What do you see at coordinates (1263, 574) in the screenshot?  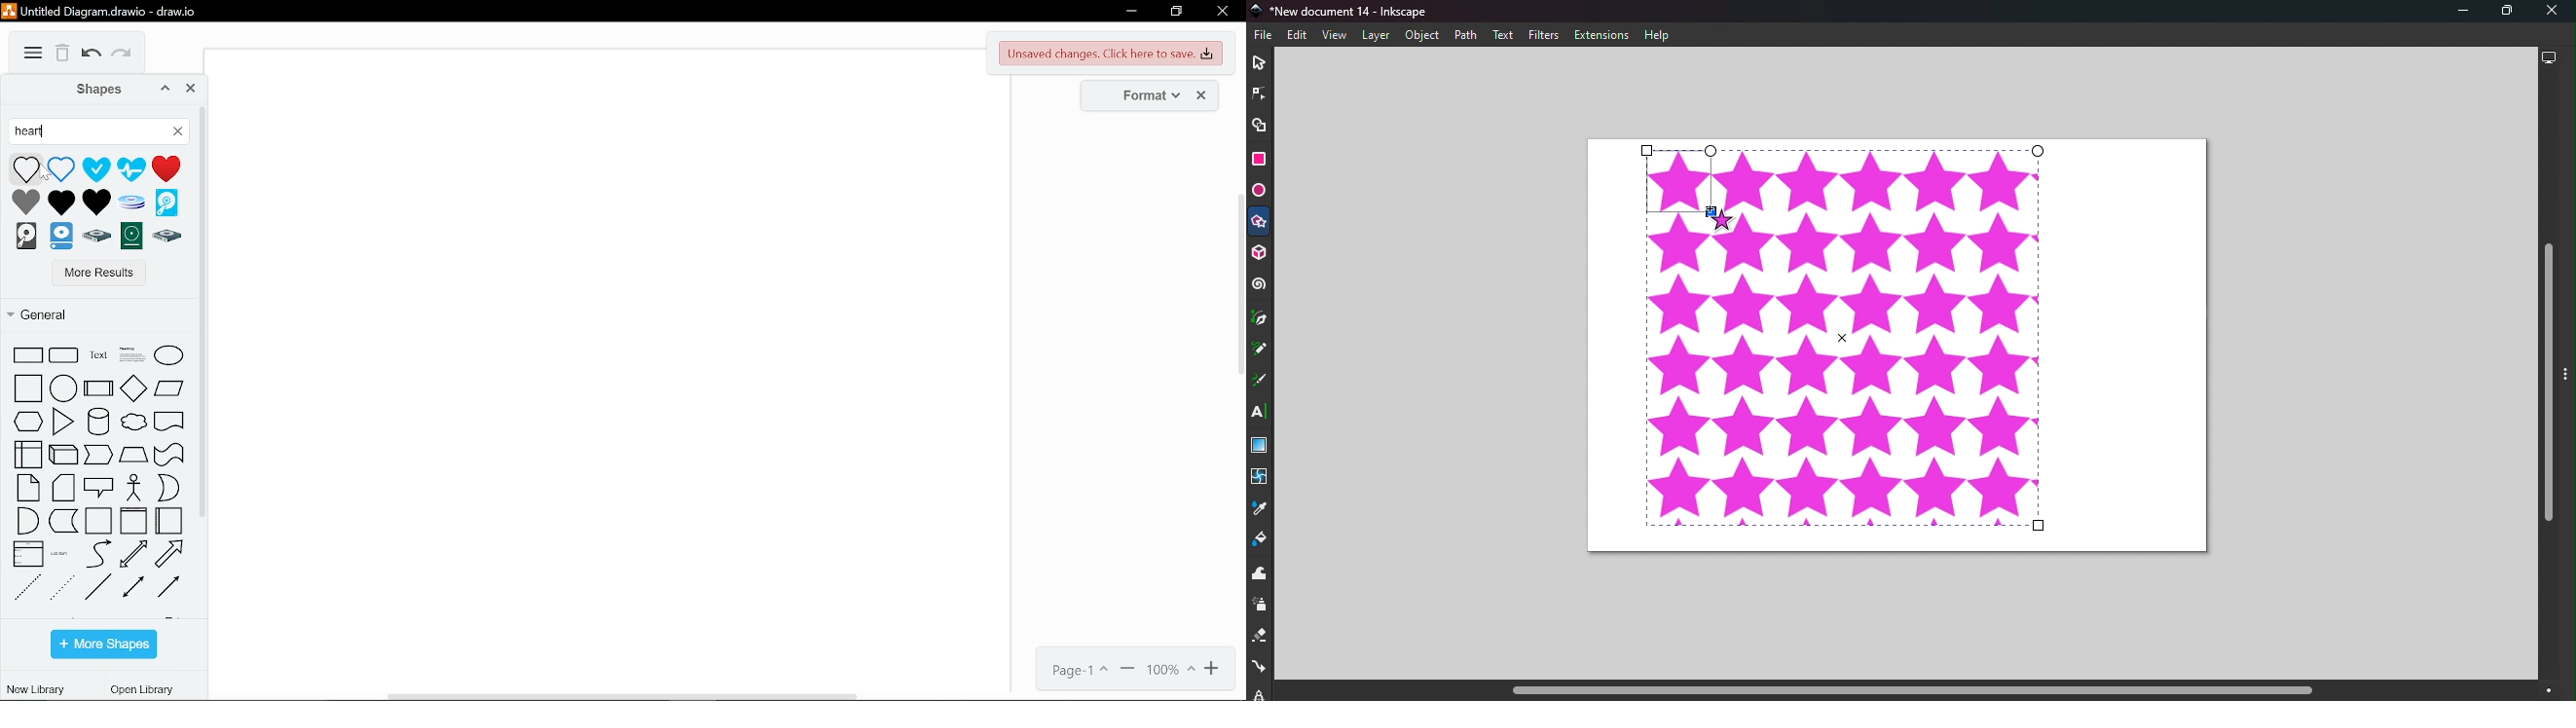 I see `Tweak tool` at bounding box center [1263, 574].